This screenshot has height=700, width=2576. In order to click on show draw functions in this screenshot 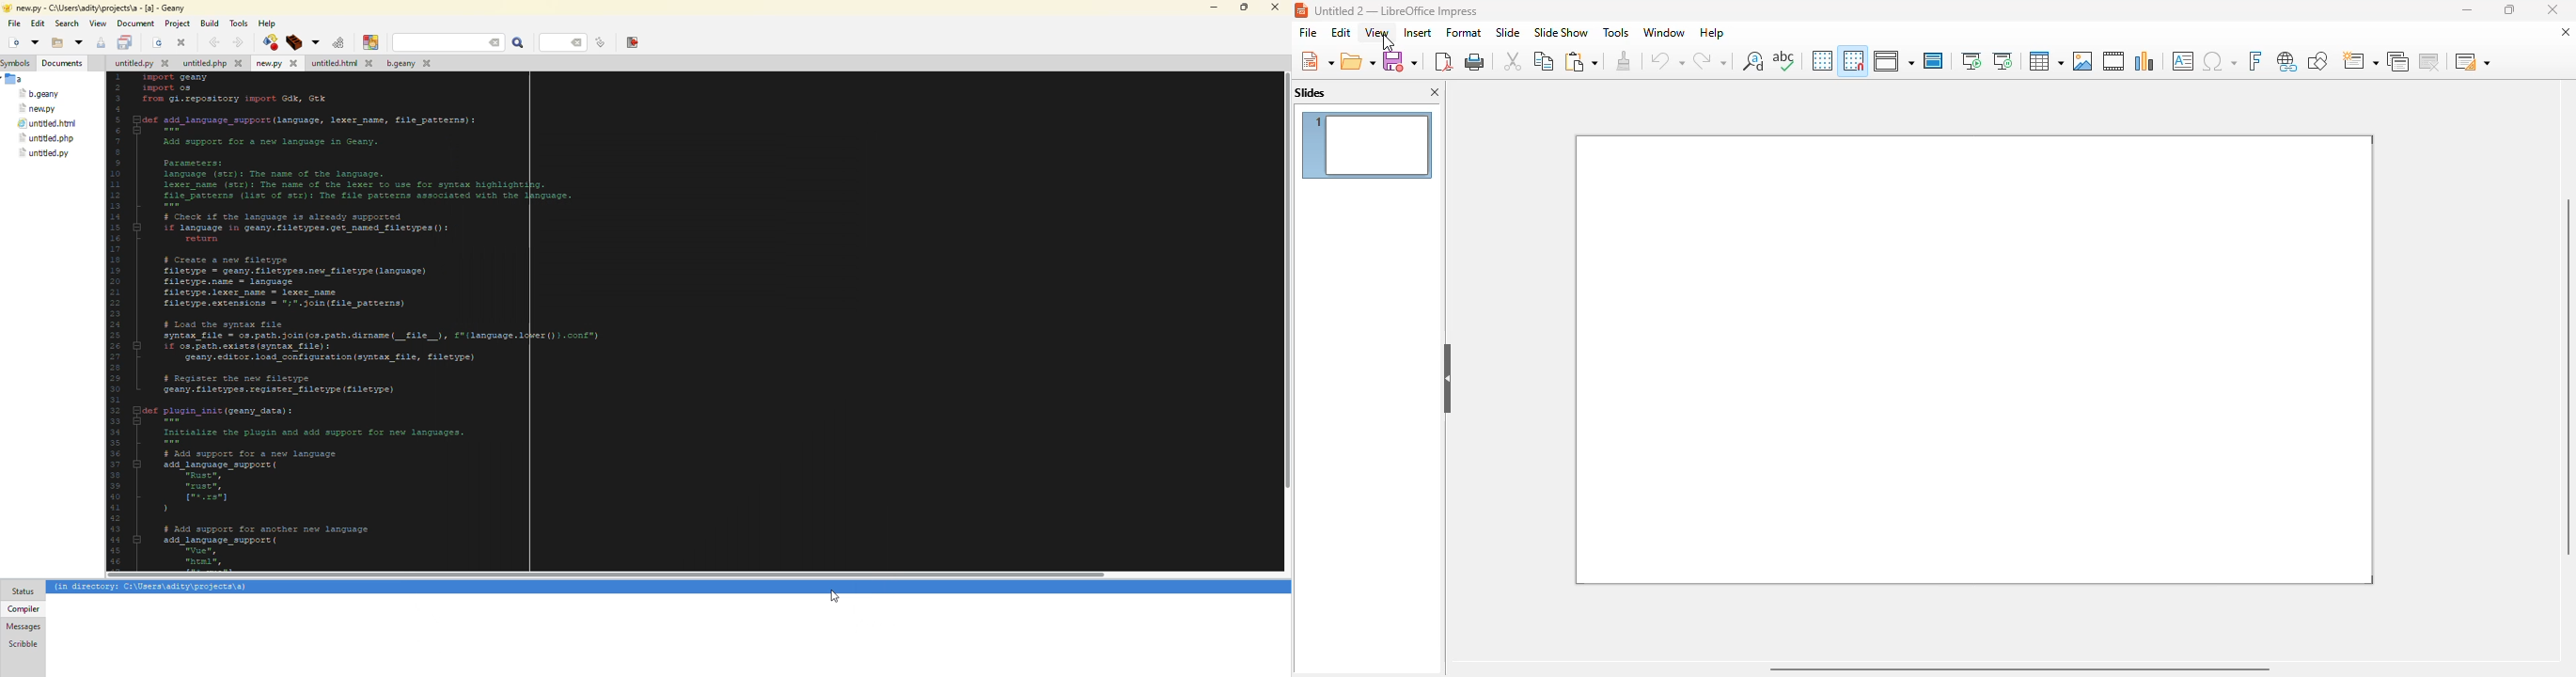, I will do `click(2318, 60)`.